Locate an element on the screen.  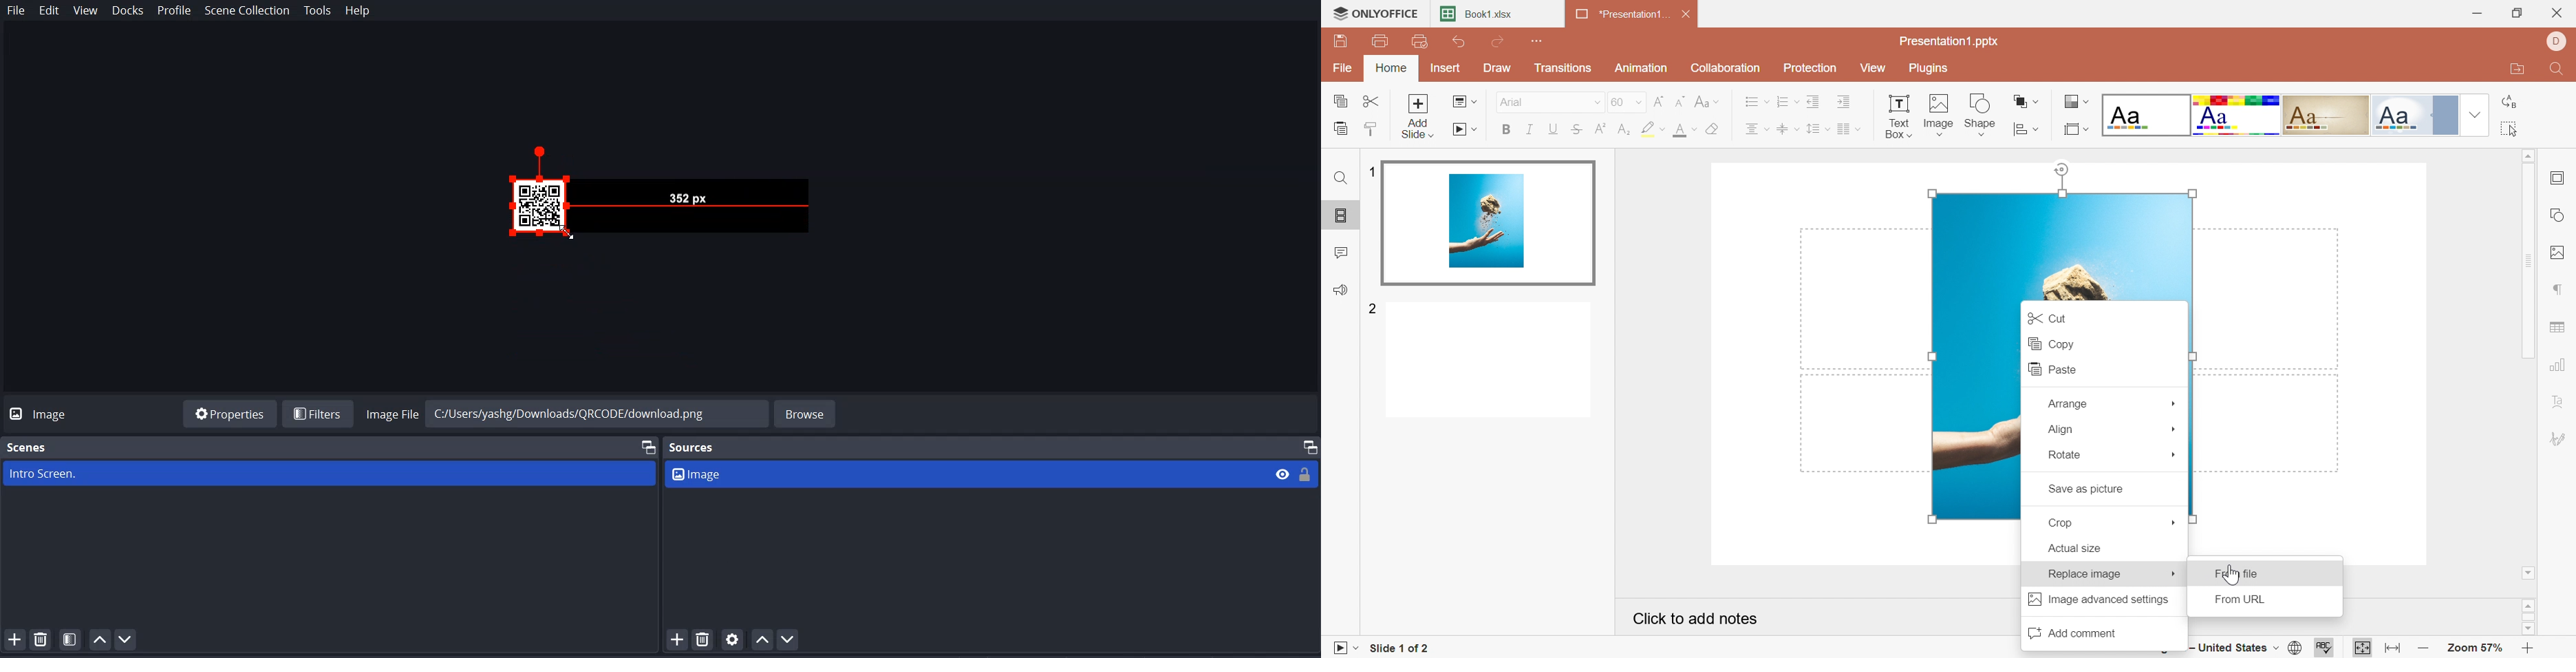
Open scene Filter is located at coordinates (71, 639).